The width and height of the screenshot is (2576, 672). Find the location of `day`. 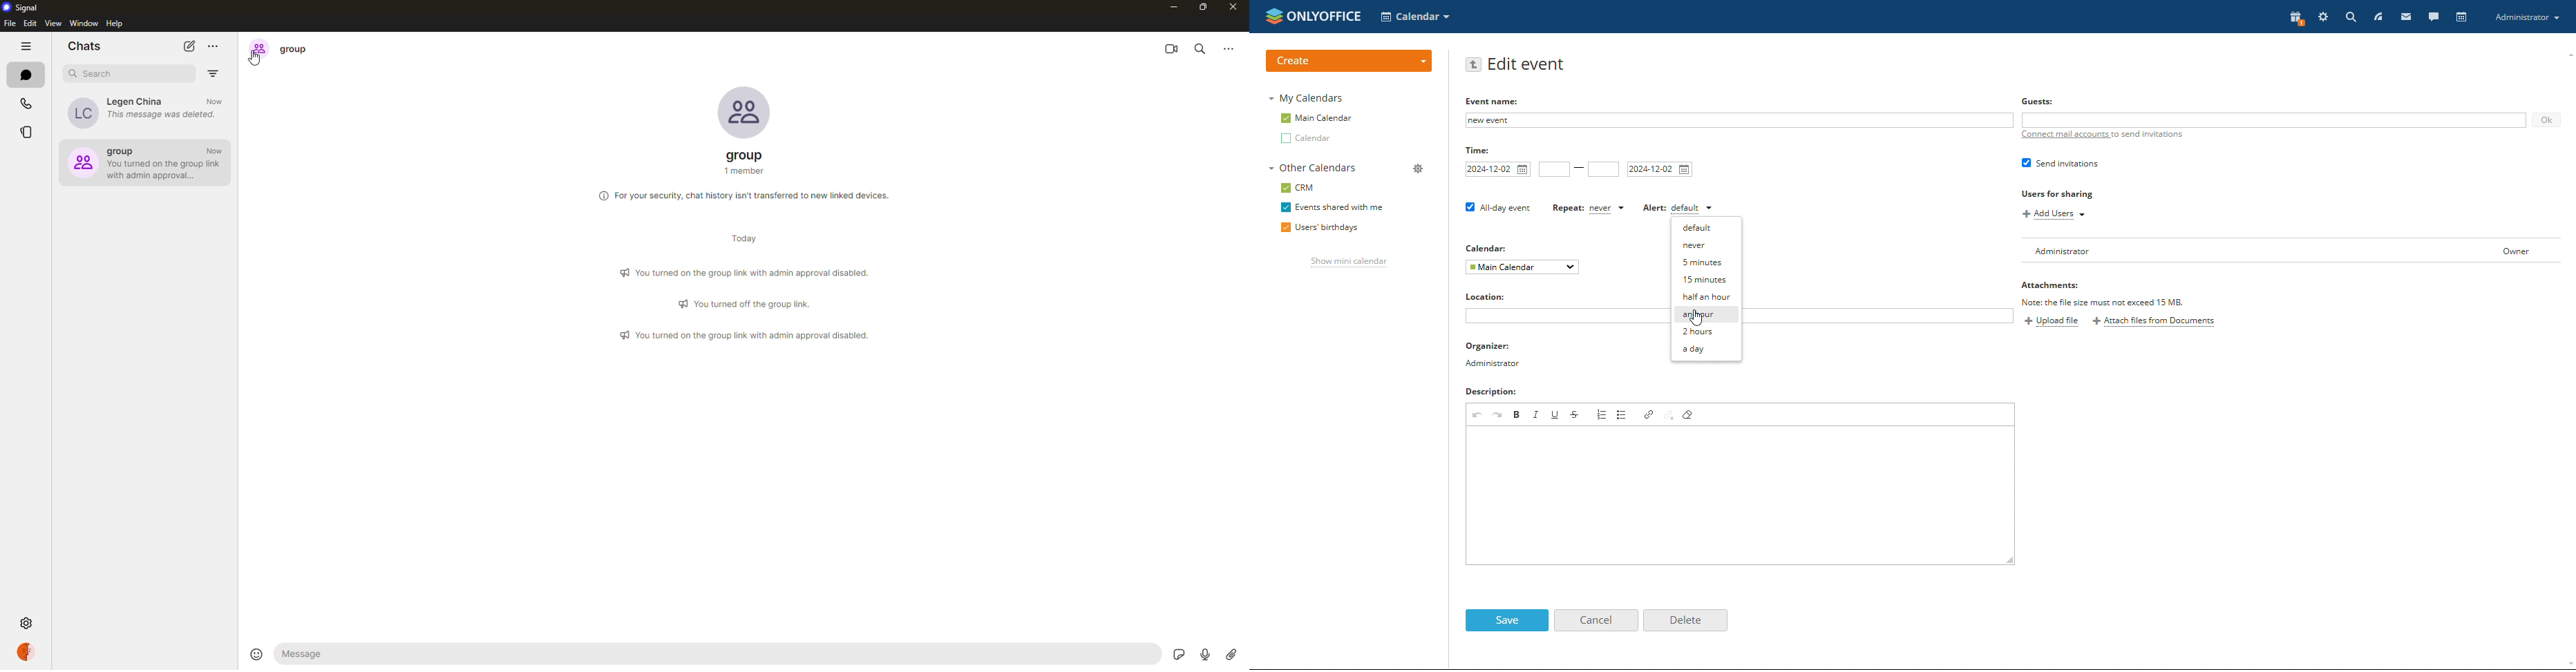

day is located at coordinates (743, 238).